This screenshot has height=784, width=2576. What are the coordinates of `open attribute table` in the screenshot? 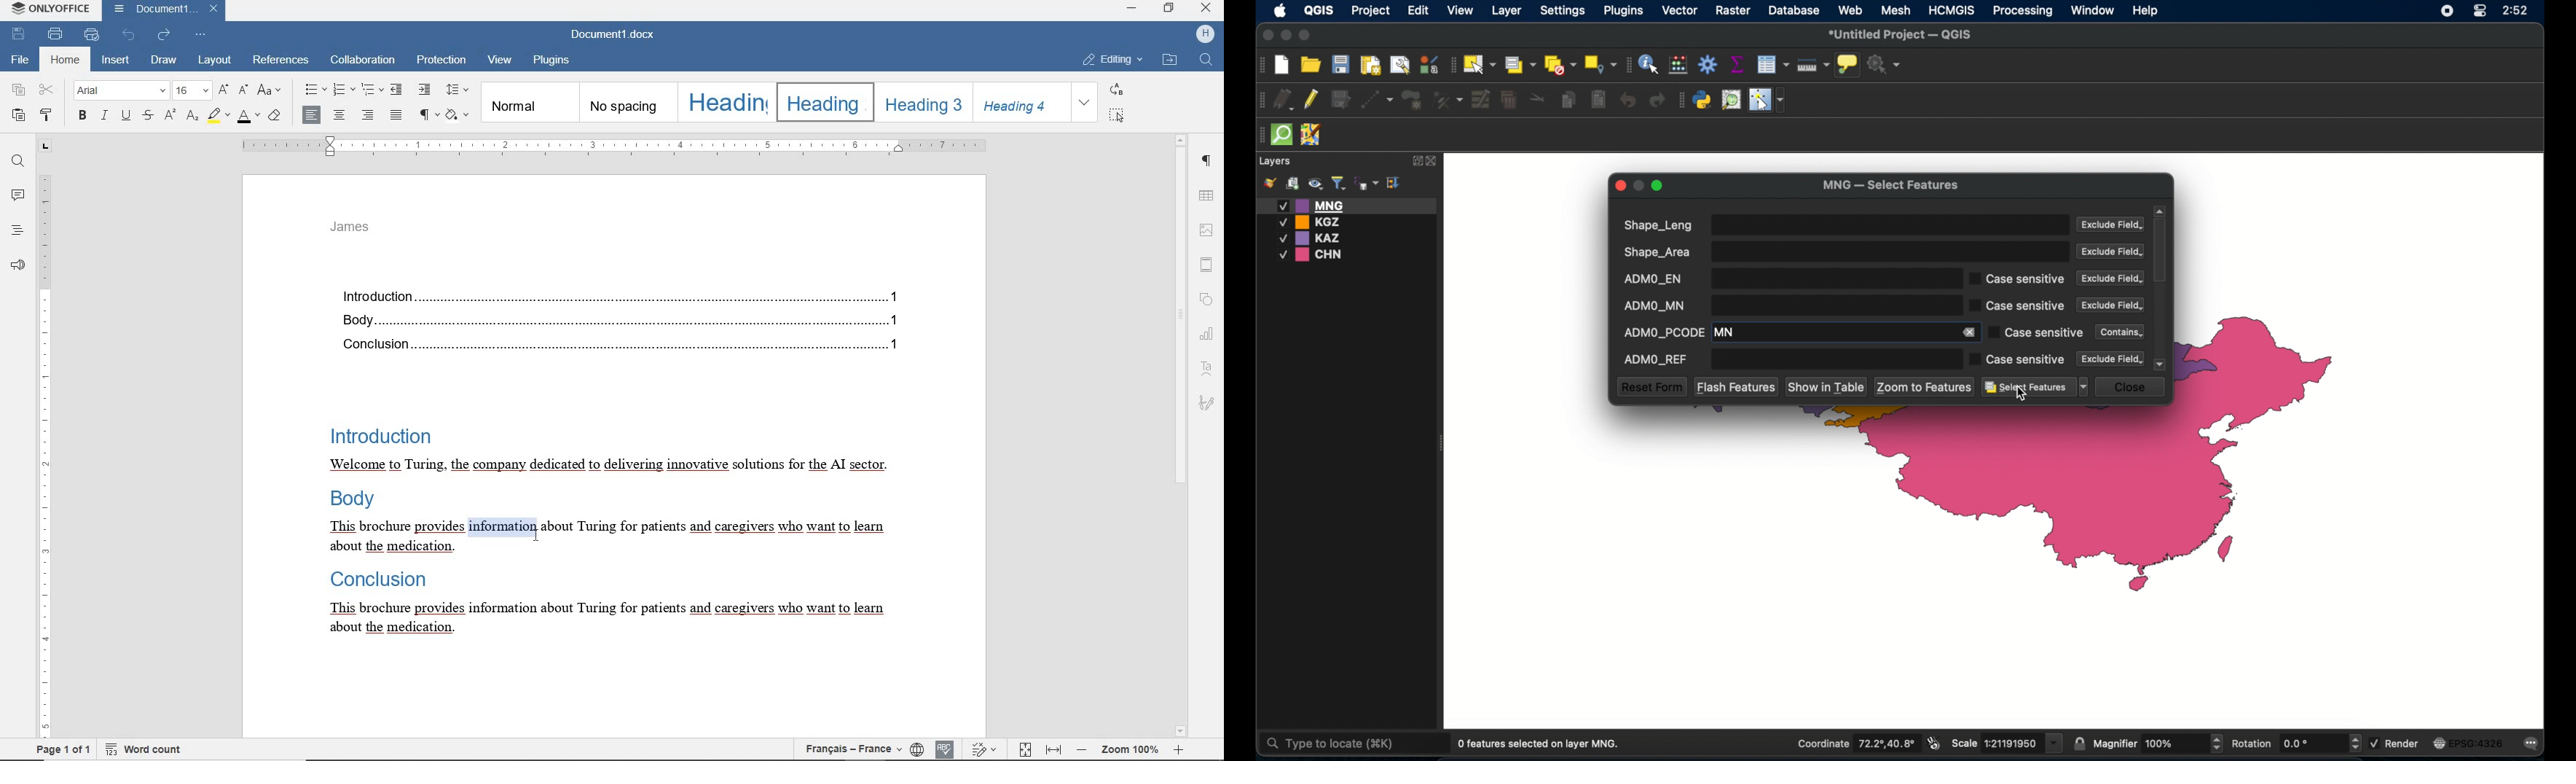 It's located at (1775, 65).